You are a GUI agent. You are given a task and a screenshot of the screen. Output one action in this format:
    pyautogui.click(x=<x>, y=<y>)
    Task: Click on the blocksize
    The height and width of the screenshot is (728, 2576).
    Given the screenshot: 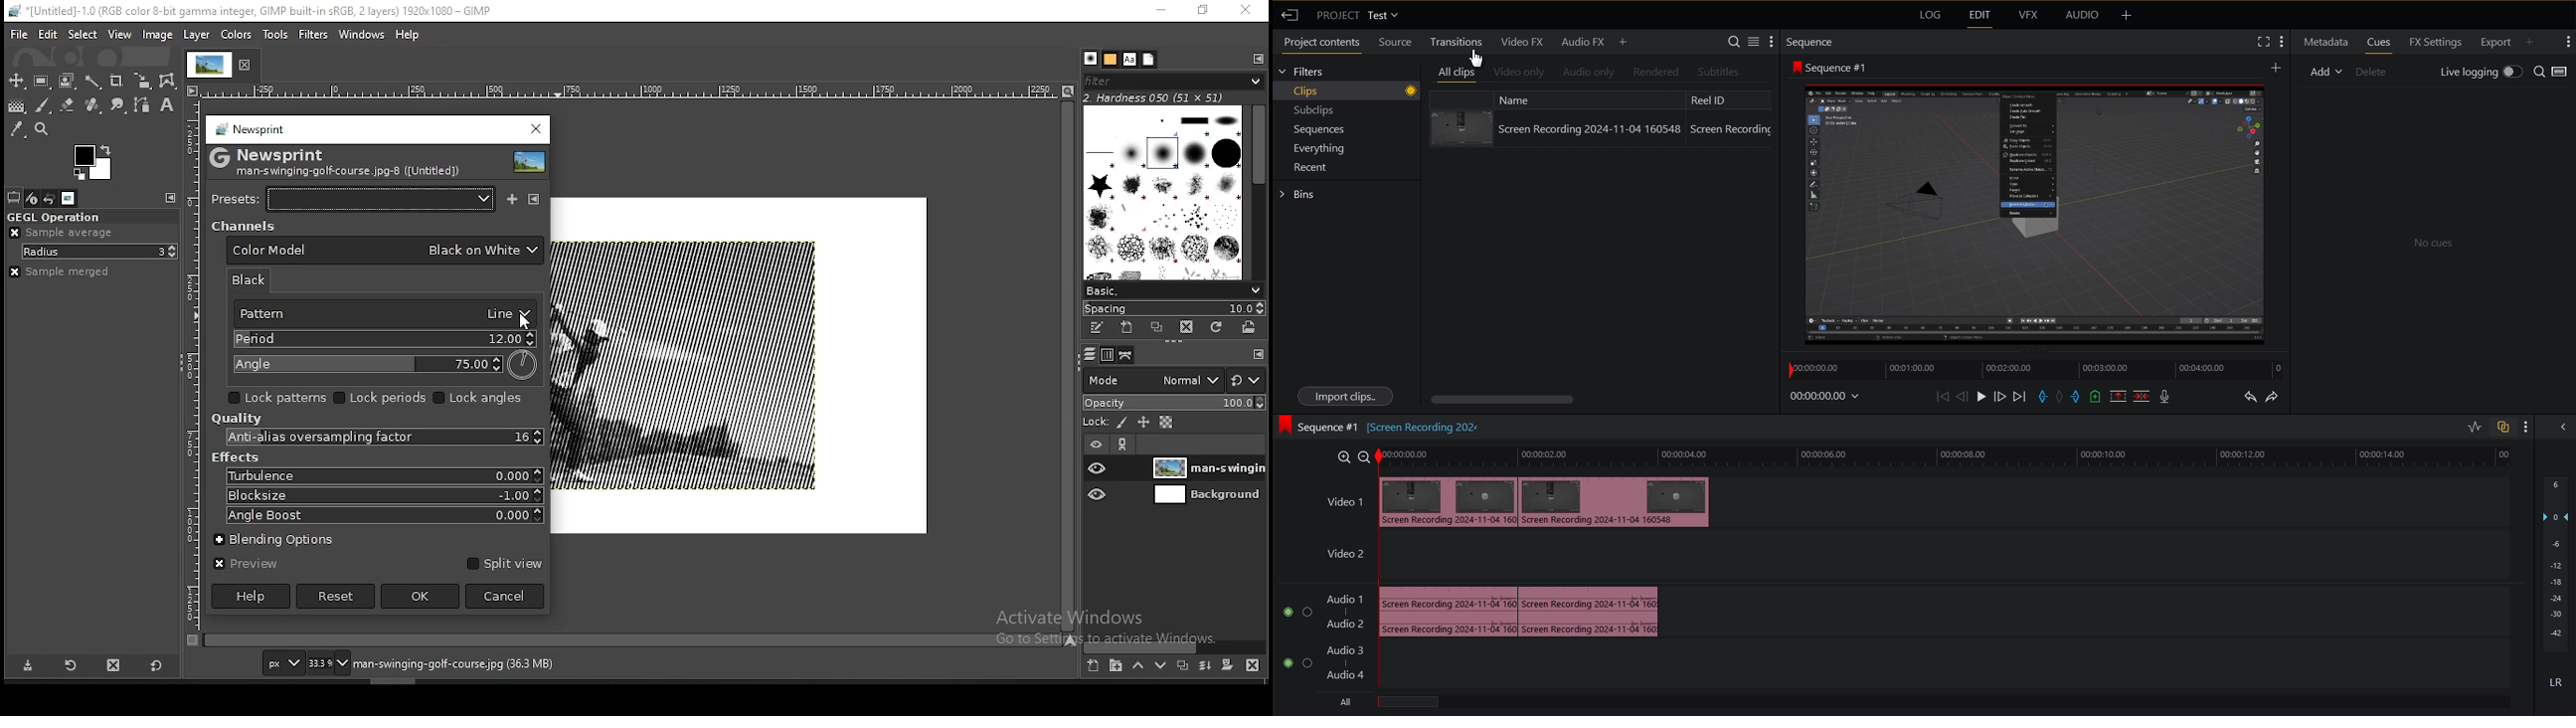 What is the action you would take?
    pyautogui.click(x=382, y=494)
    